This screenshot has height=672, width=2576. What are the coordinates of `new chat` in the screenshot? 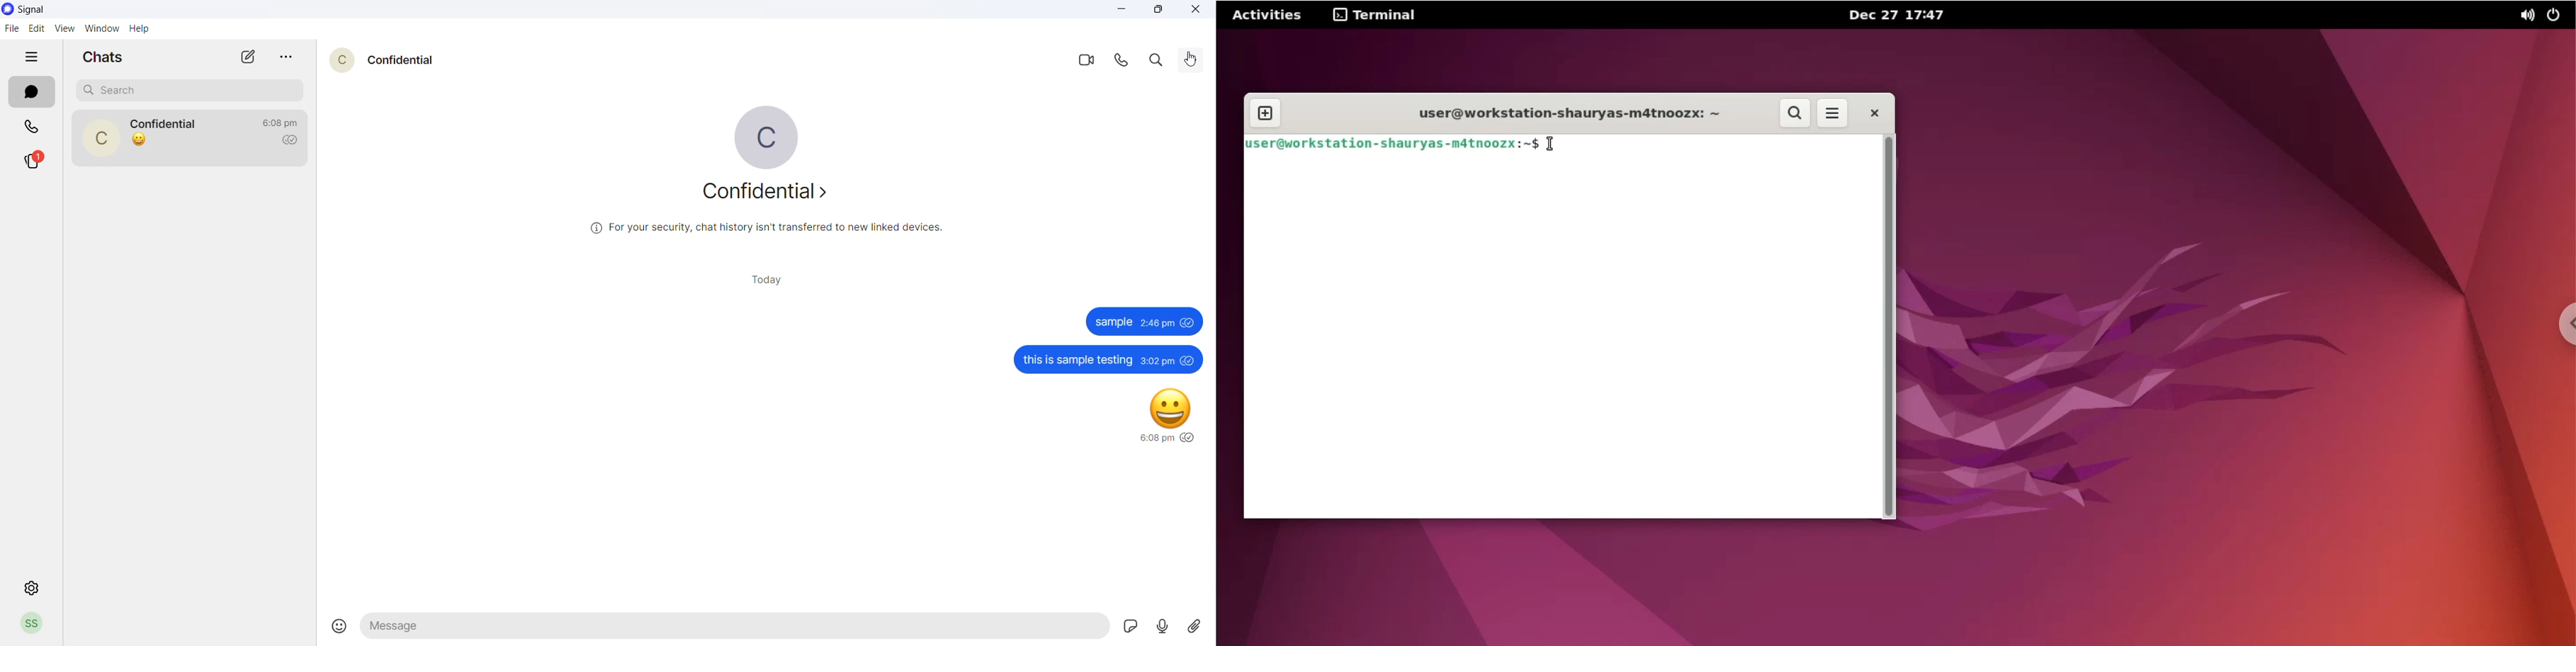 It's located at (250, 56).